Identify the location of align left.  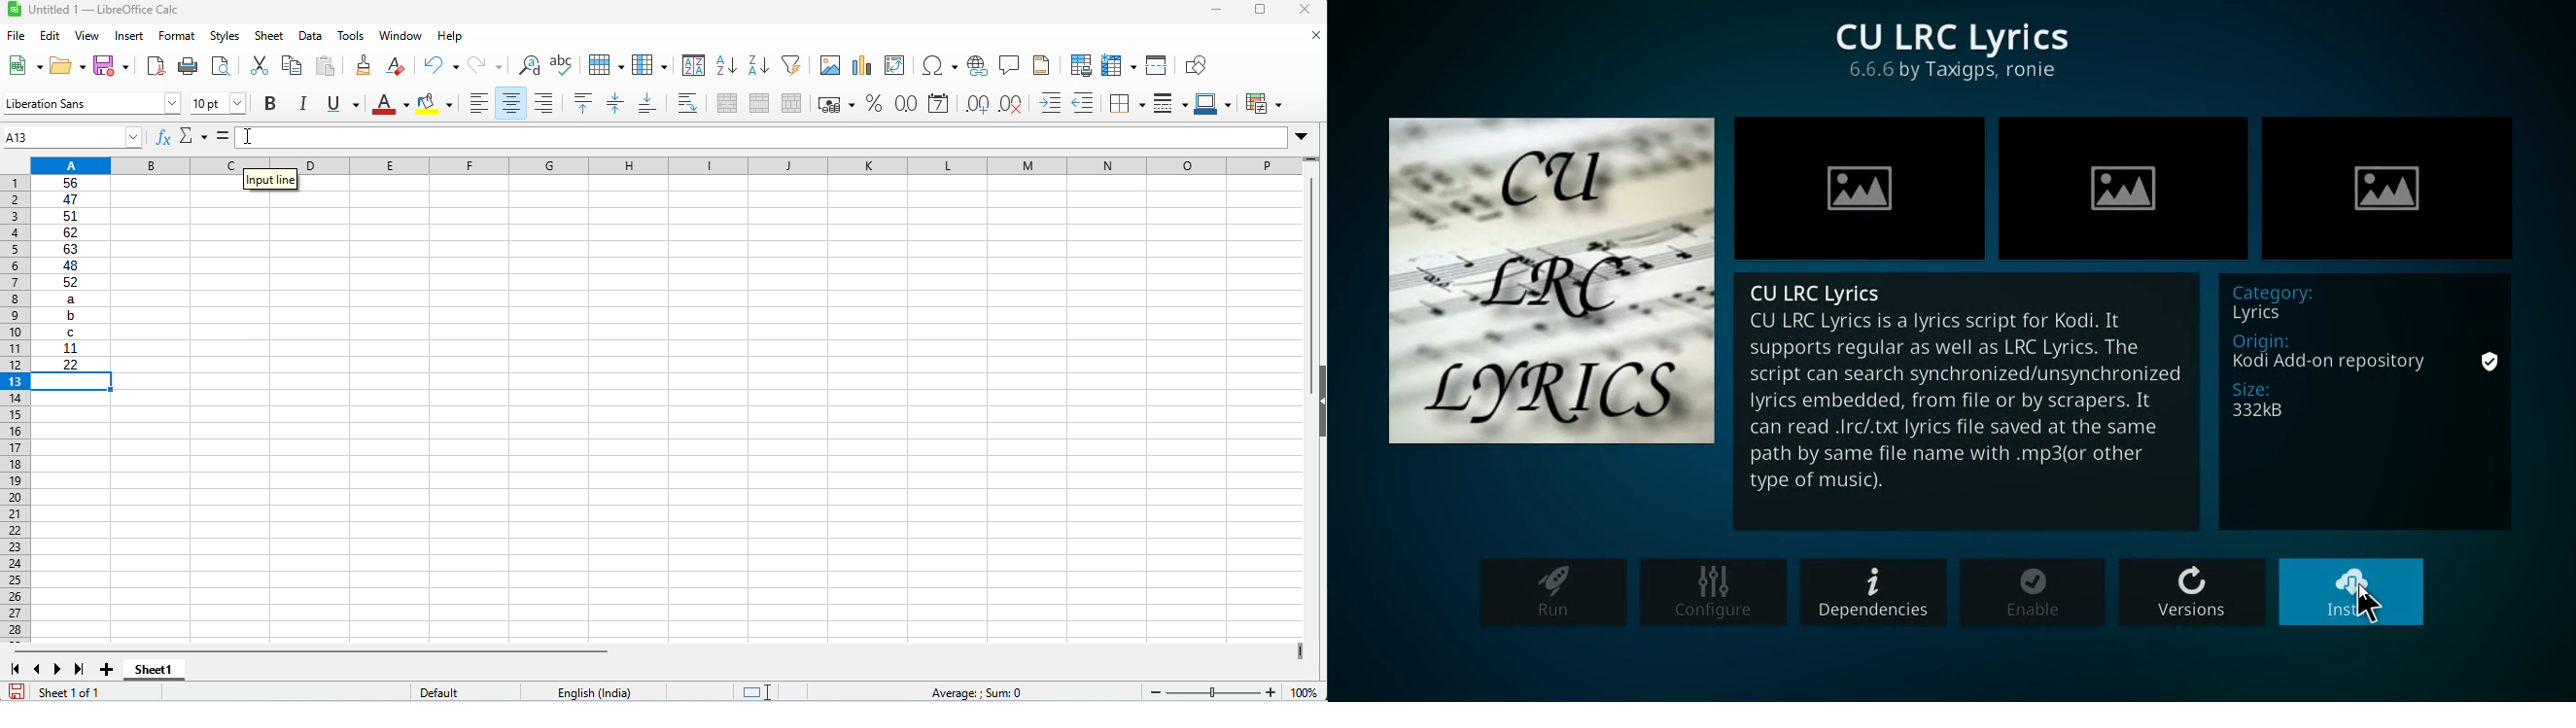
(476, 103).